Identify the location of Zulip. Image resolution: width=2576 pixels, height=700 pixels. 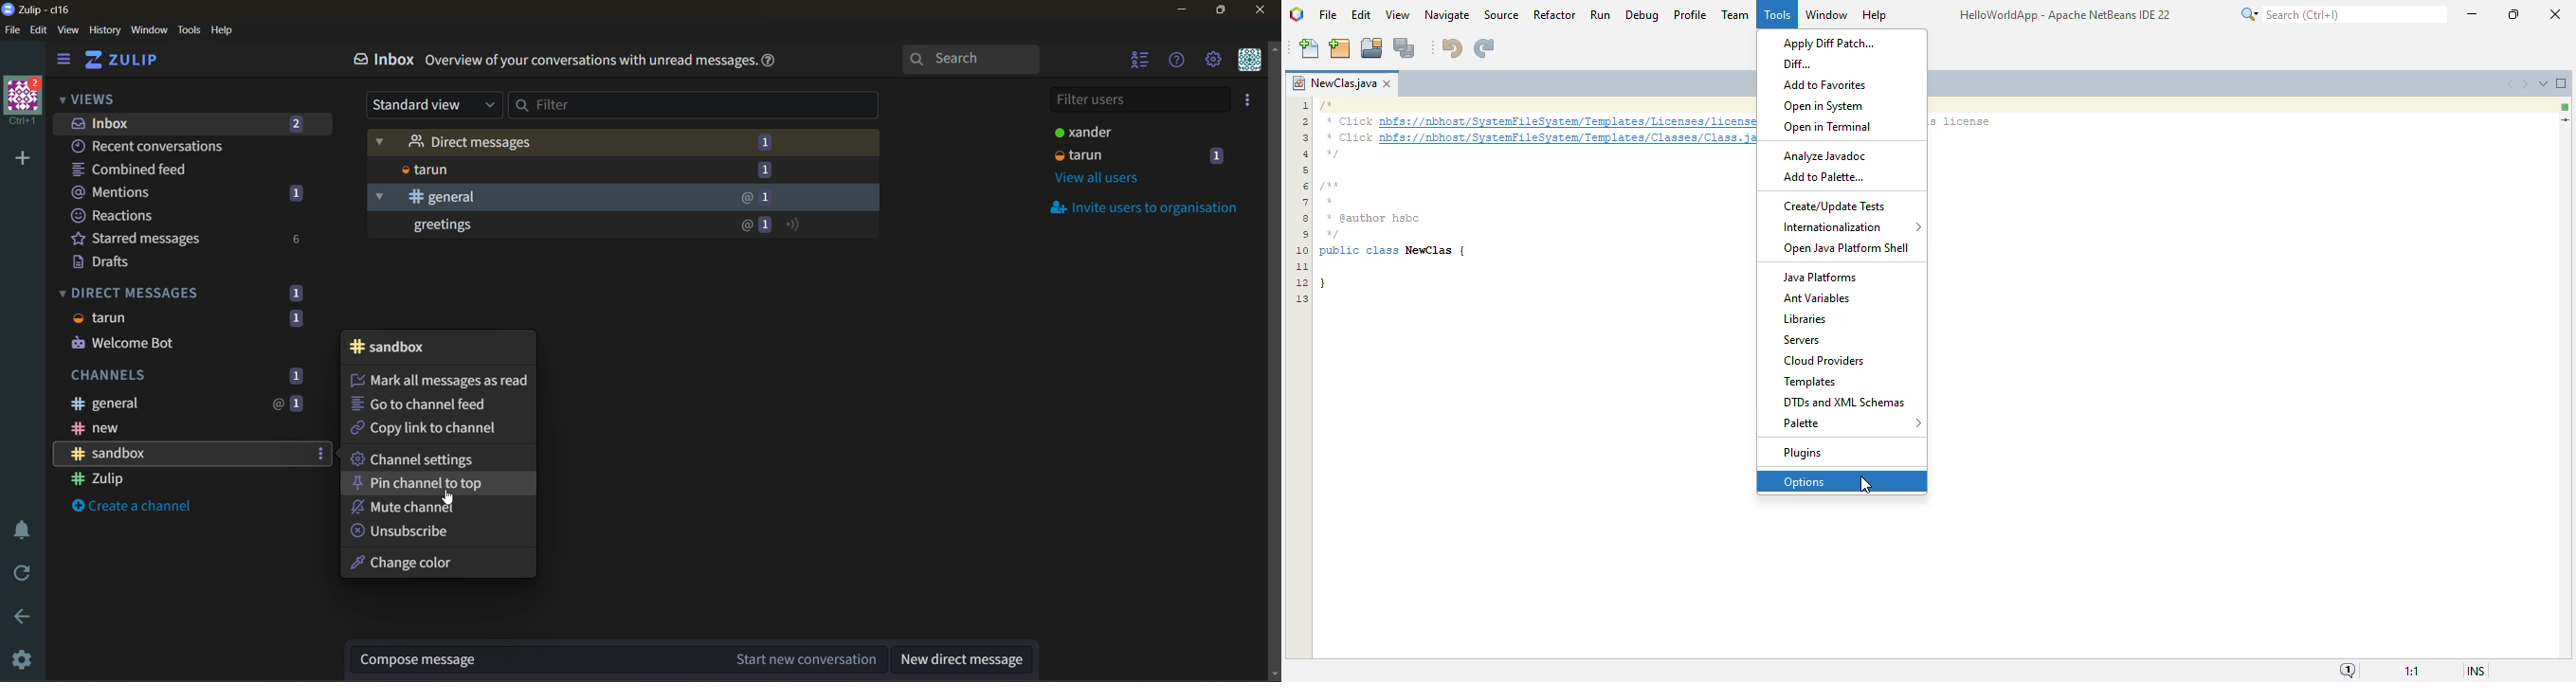
(152, 478).